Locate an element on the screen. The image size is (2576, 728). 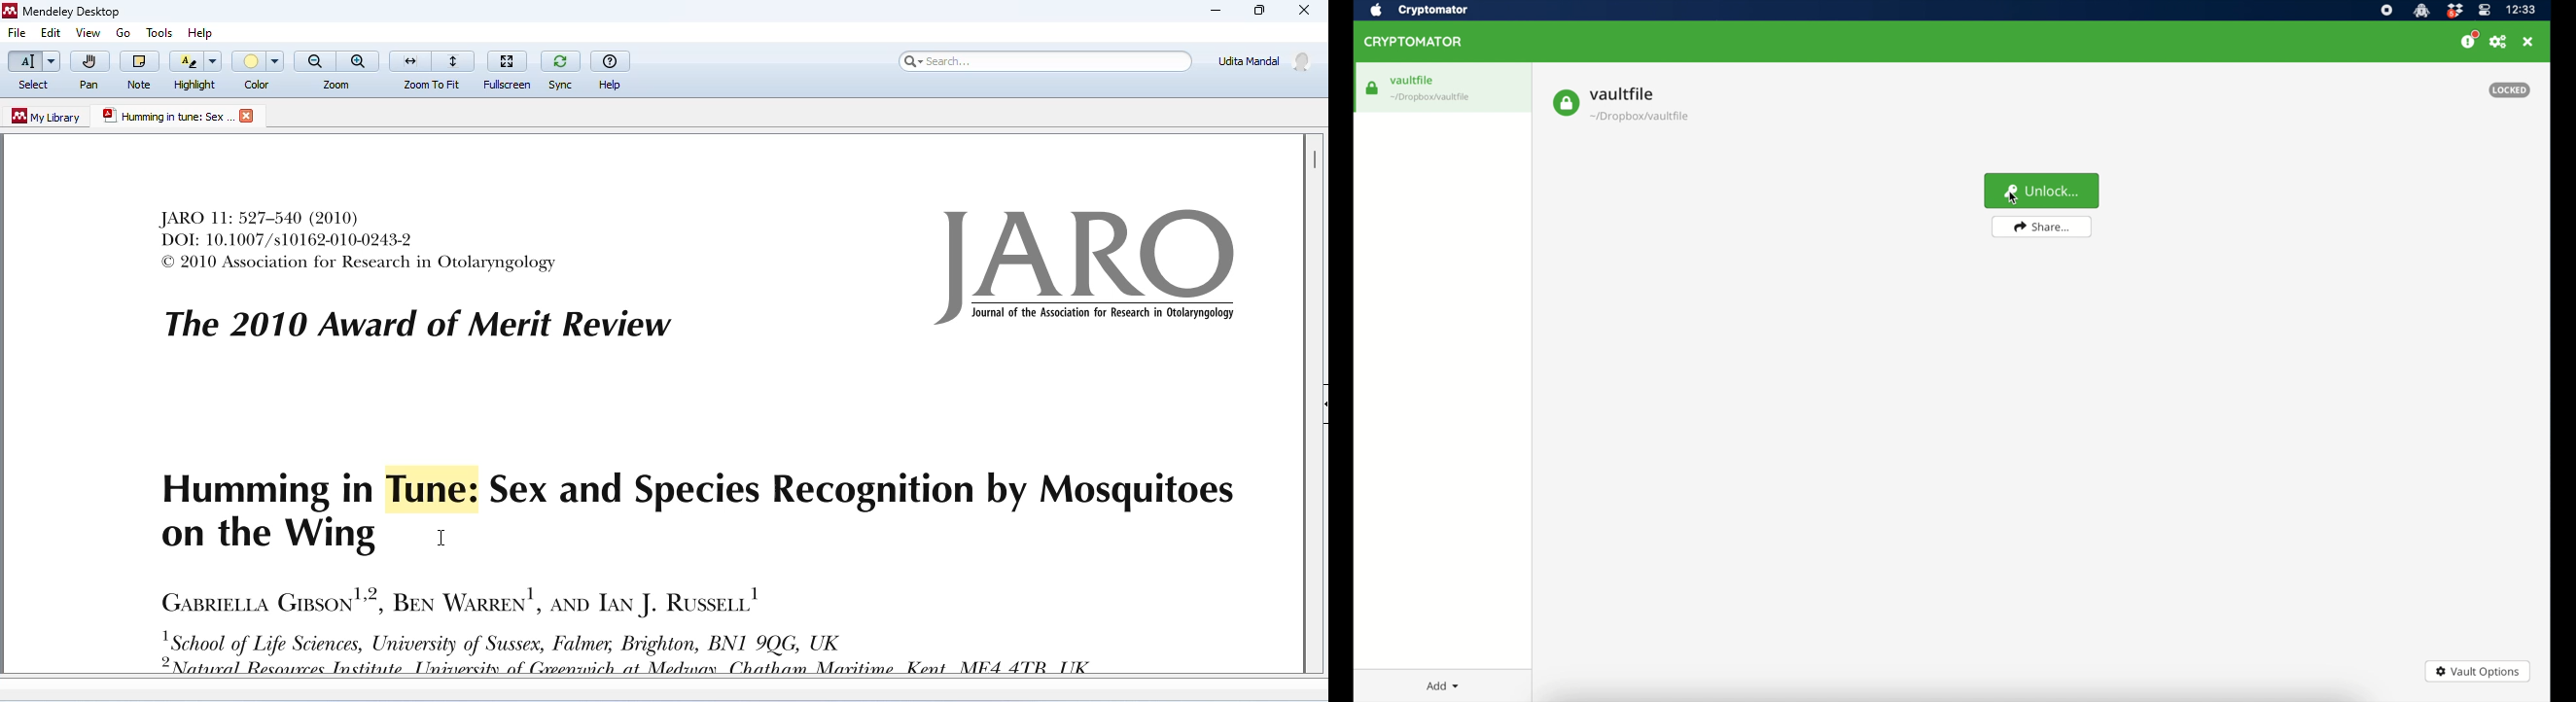
GABRIELLA Gisson'2, BEN WARREN, AND IAN J. RUSSELL. is located at coordinates (459, 599).